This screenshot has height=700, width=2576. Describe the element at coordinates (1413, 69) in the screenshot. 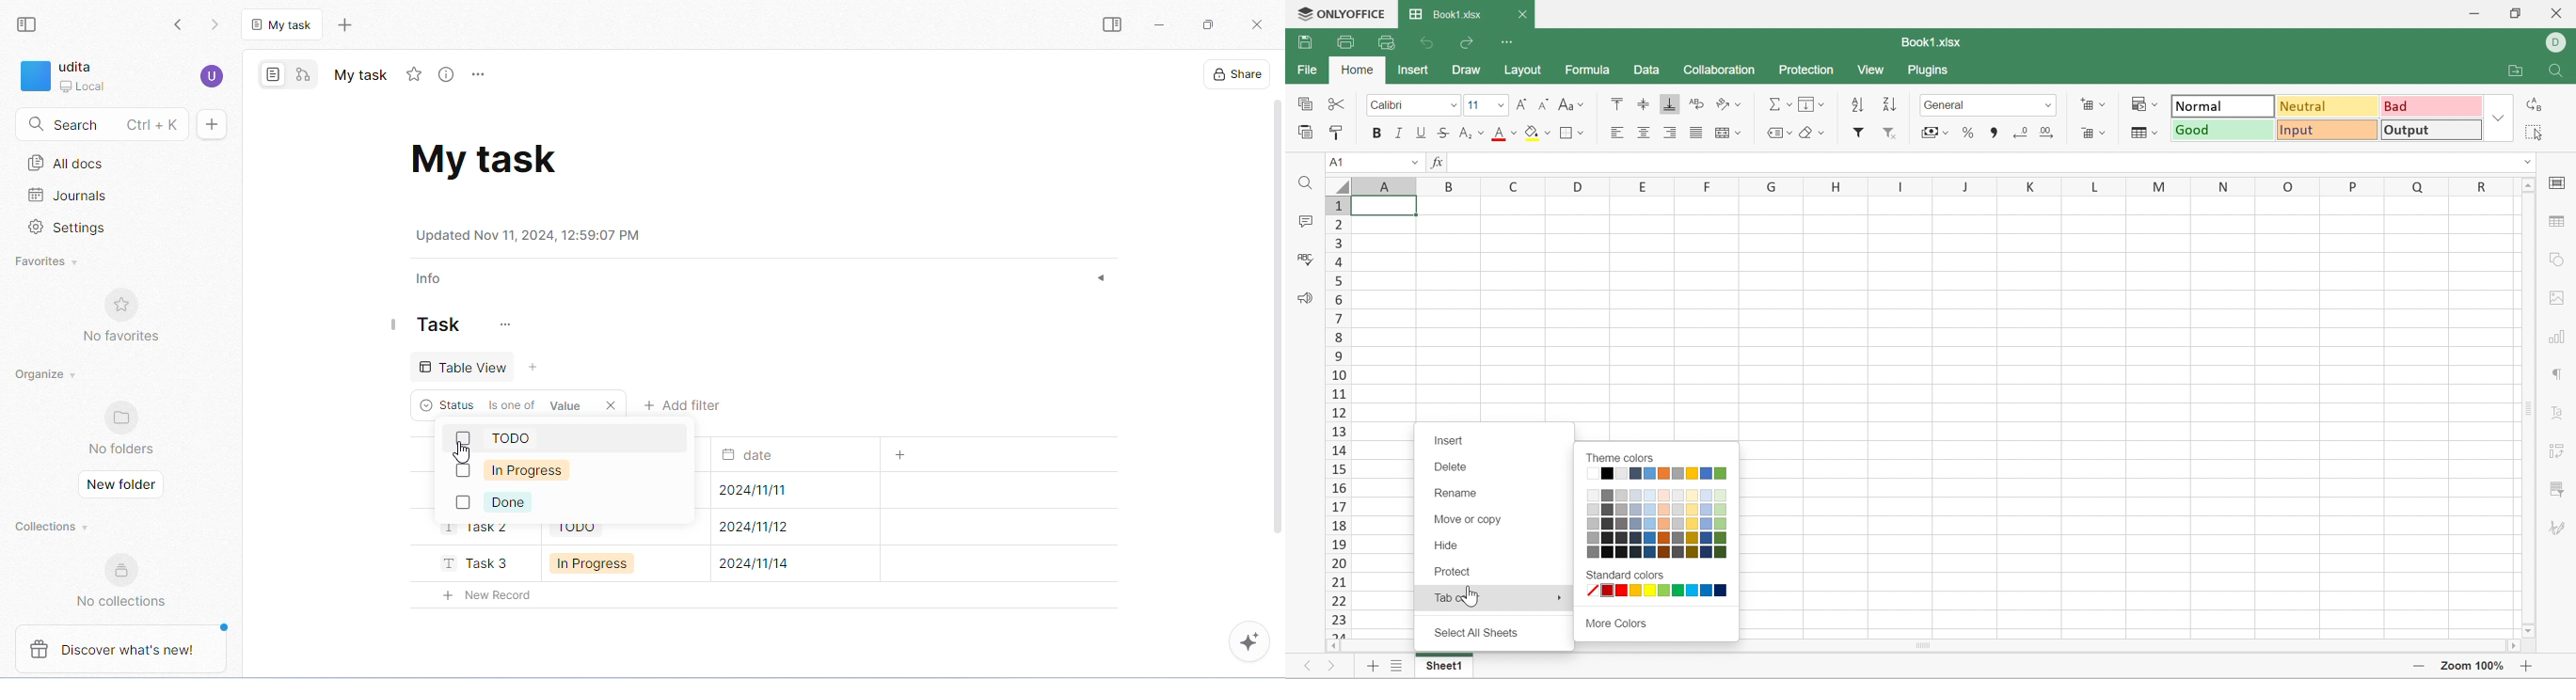

I see `Insert` at that location.